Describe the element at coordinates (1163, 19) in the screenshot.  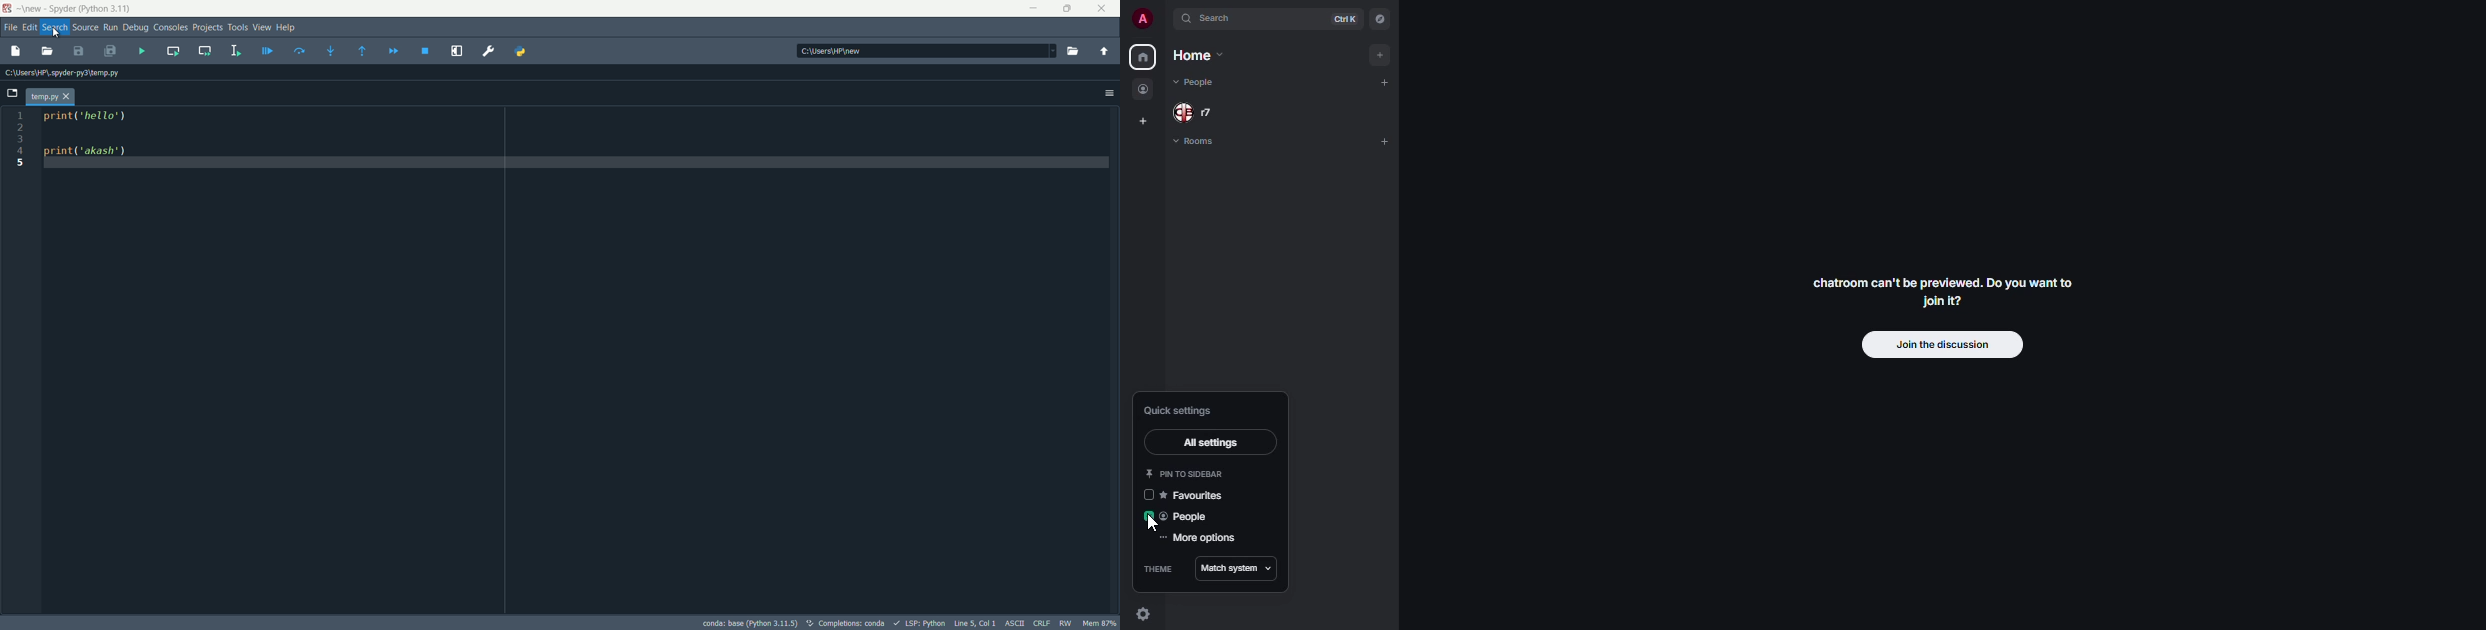
I see `expand` at that location.